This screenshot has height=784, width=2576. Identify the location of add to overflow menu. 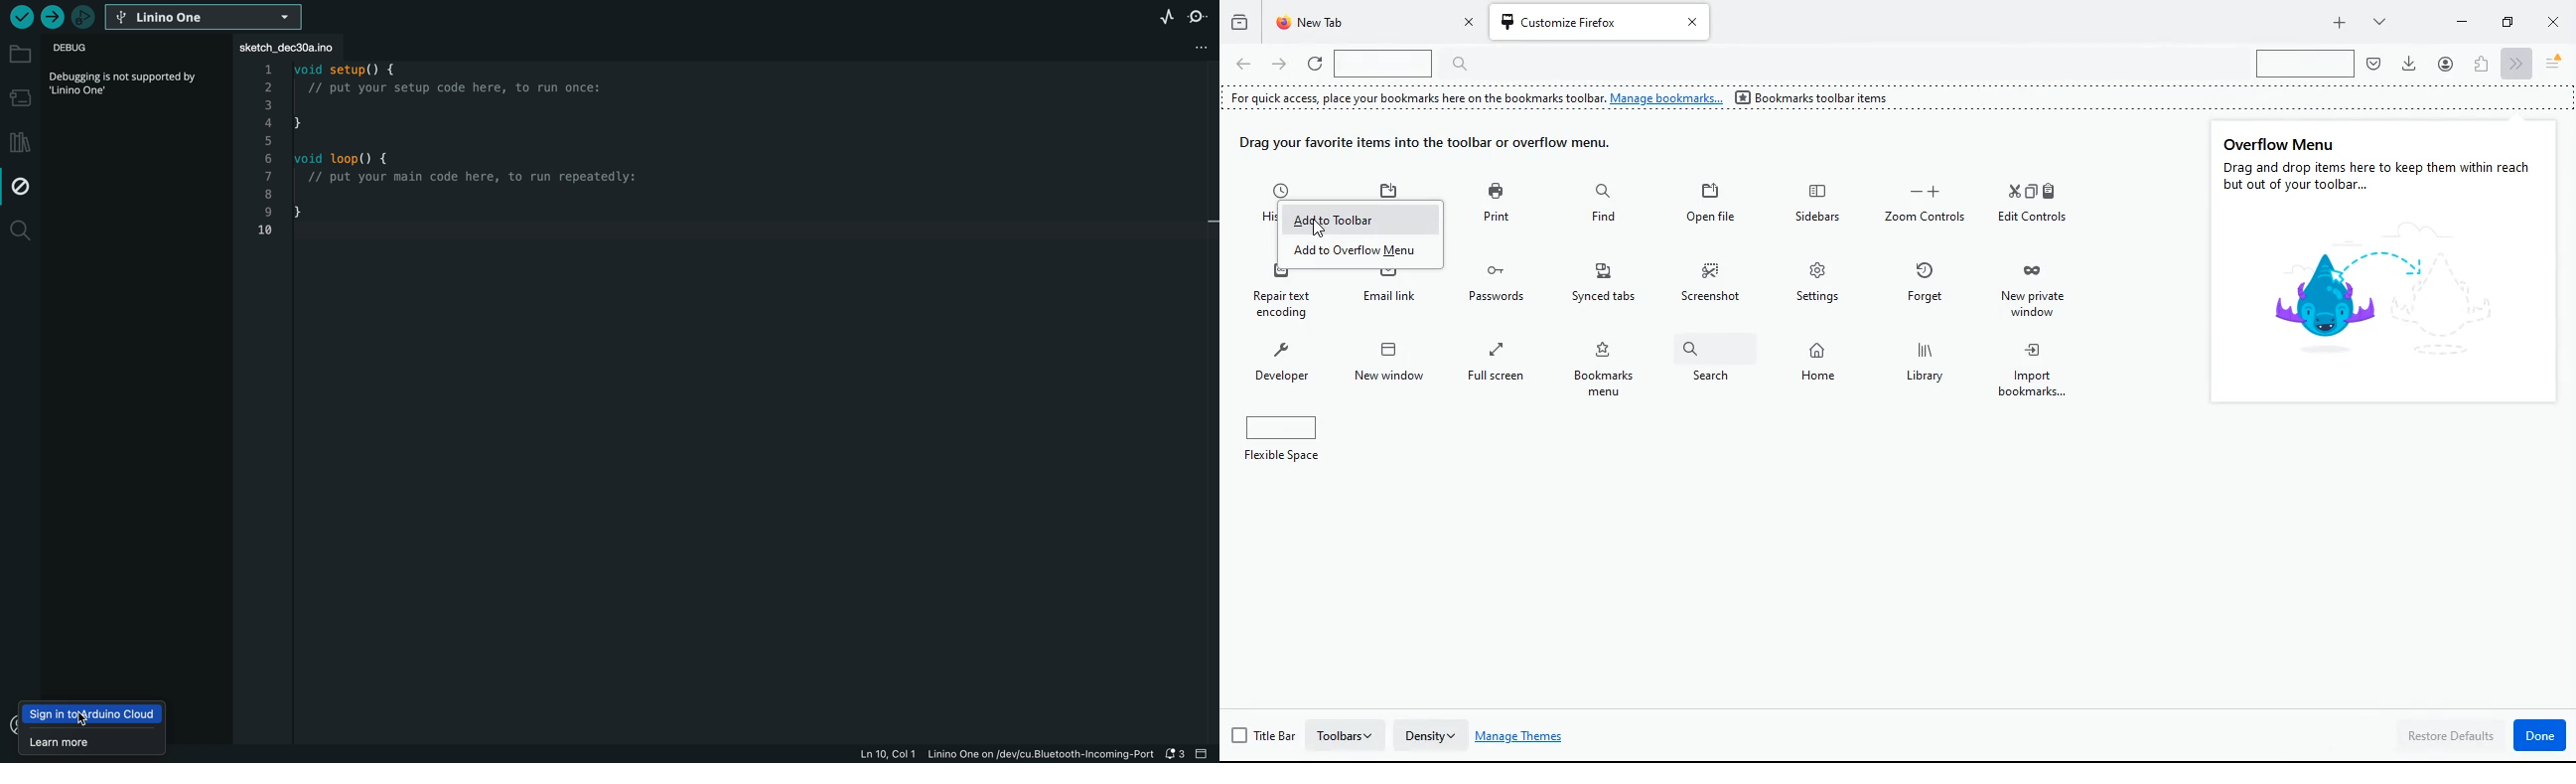
(1364, 253).